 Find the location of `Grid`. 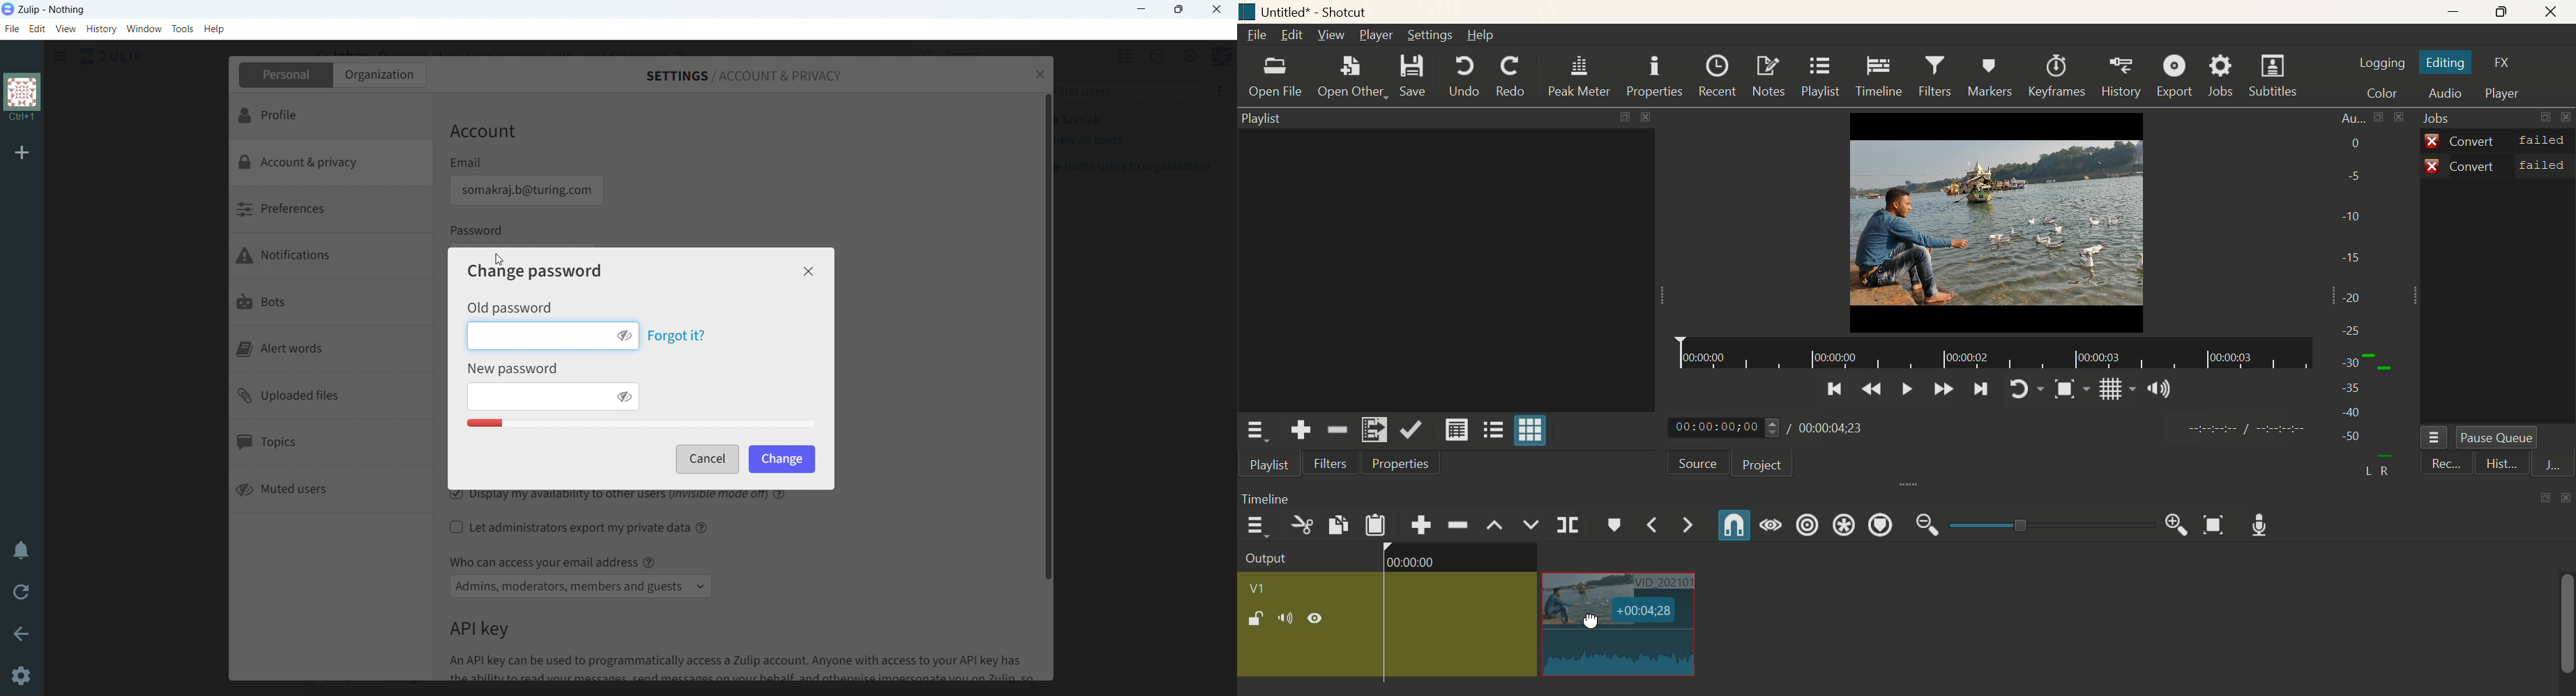

Grid is located at coordinates (2109, 391).